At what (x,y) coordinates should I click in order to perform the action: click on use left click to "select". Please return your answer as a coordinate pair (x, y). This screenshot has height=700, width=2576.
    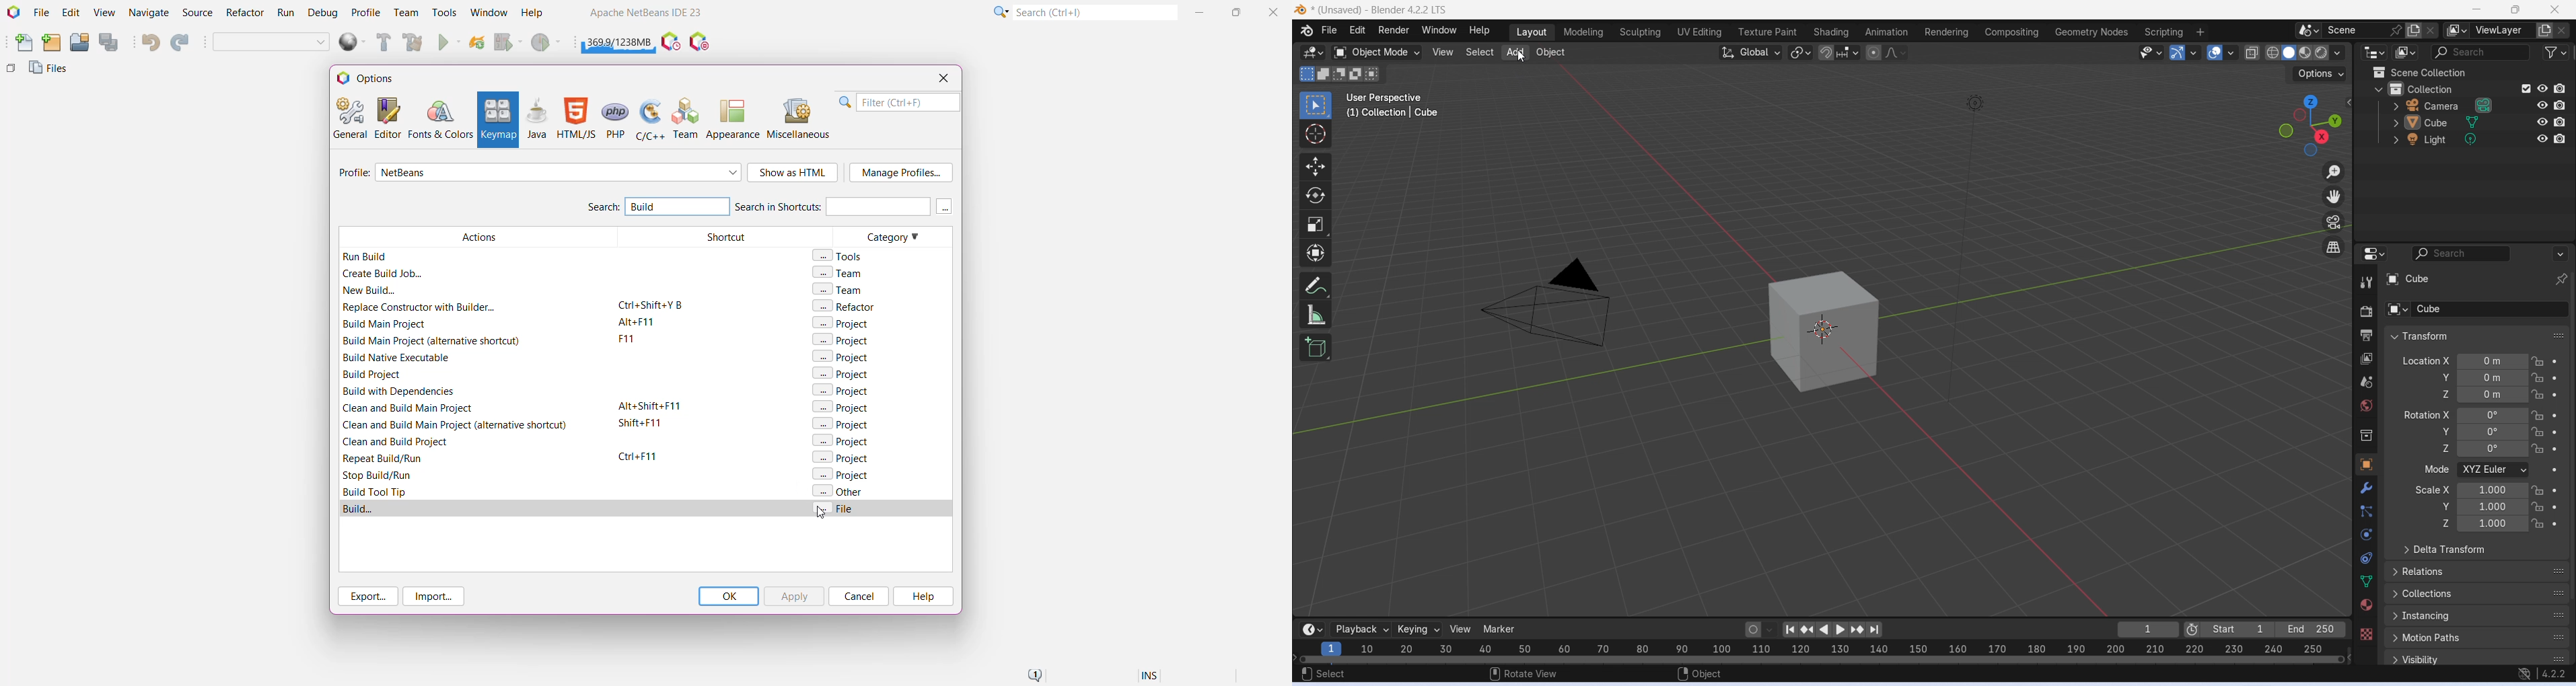
    Looking at the image, I should click on (1323, 674).